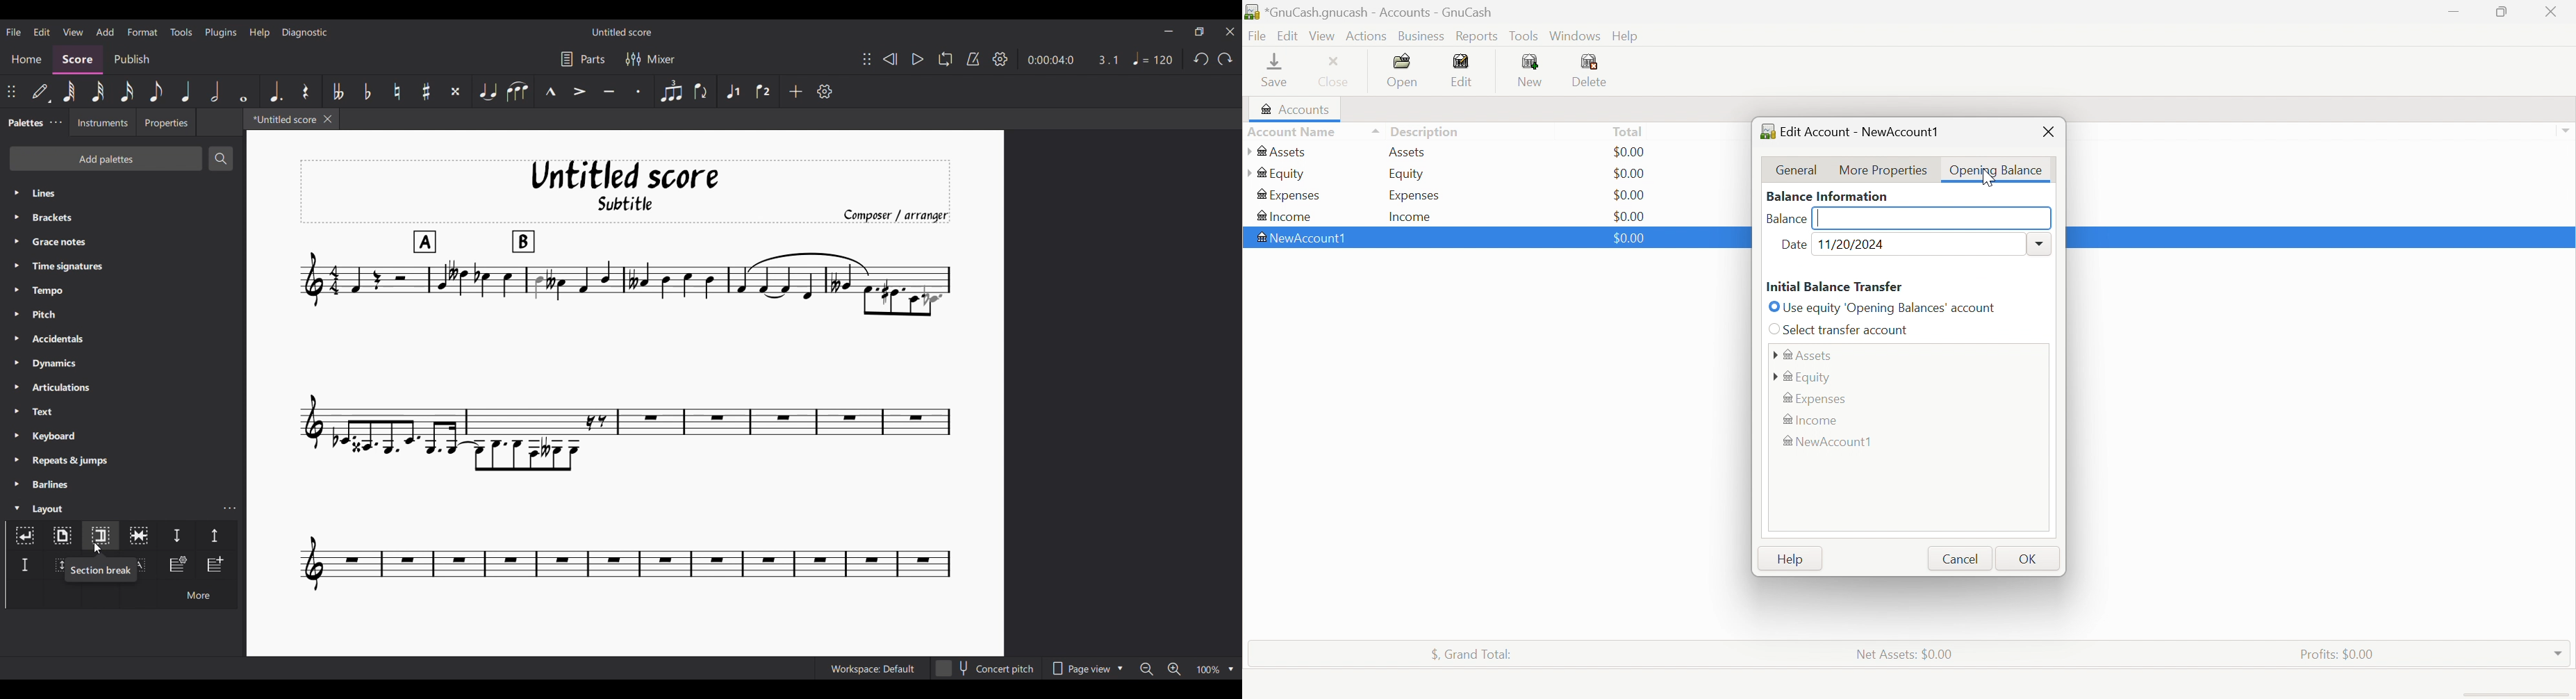  What do you see at coordinates (327, 119) in the screenshot?
I see `Close tab` at bounding box center [327, 119].